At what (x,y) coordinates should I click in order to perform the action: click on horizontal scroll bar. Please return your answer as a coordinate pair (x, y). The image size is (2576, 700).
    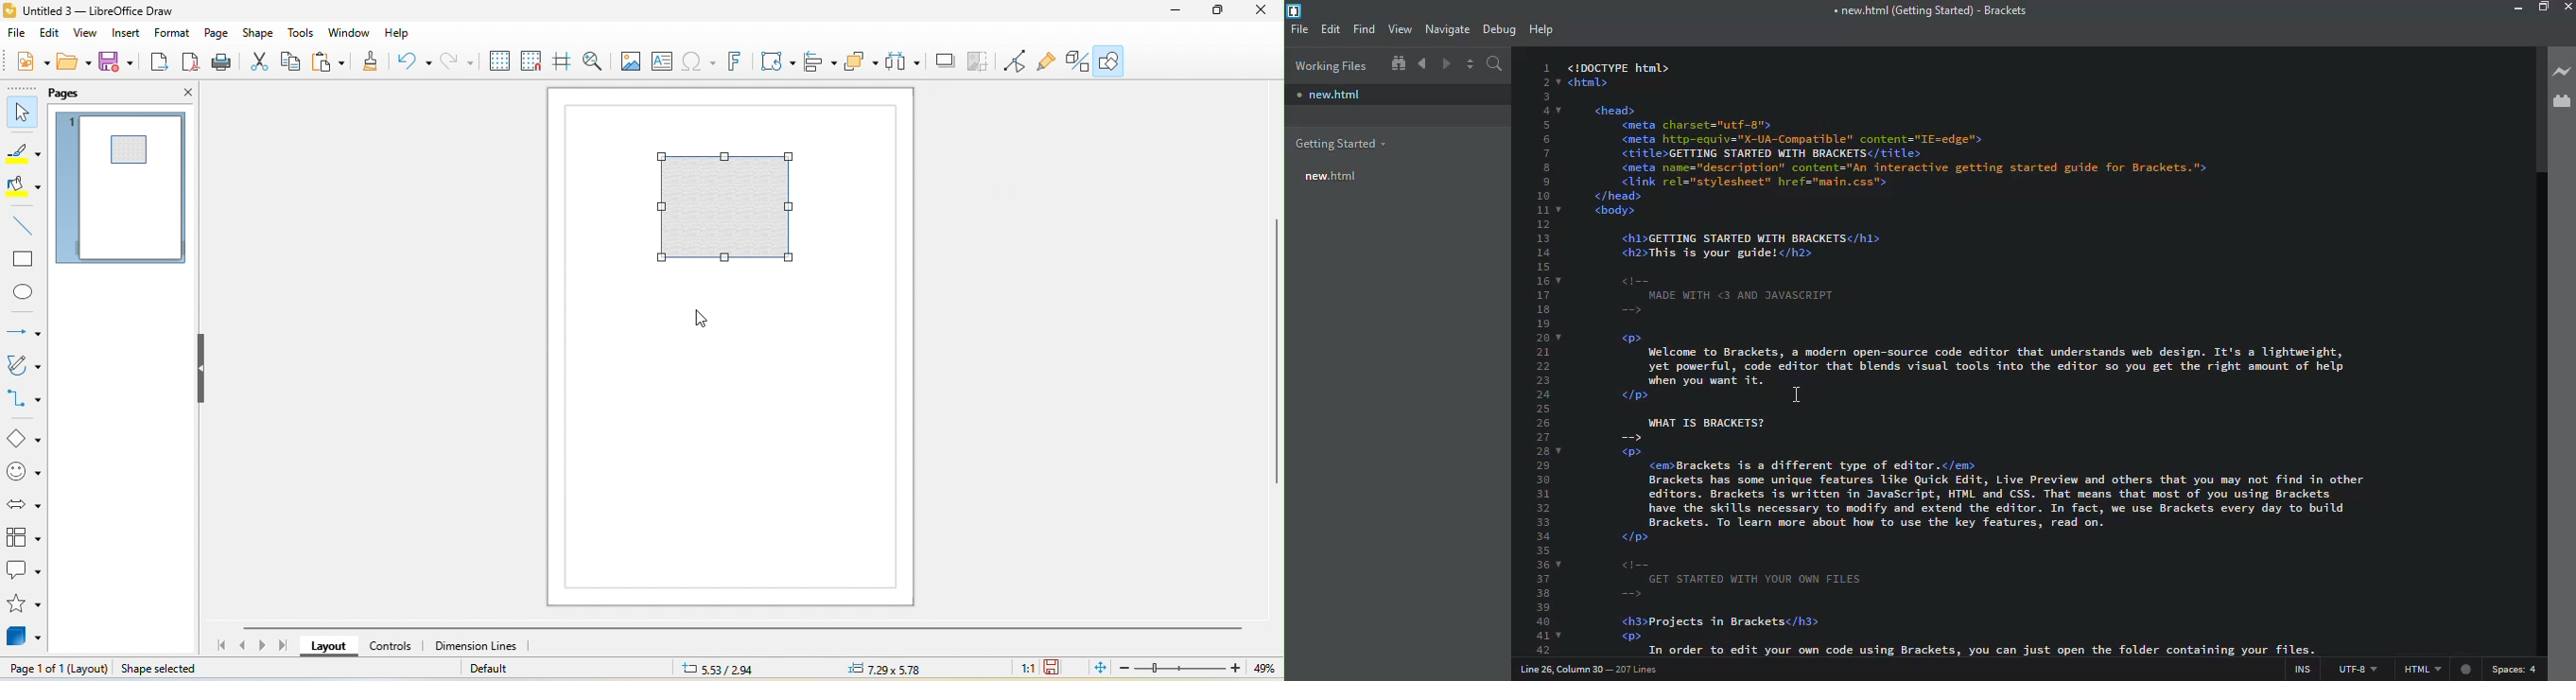
    Looking at the image, I should click on (747, 628).